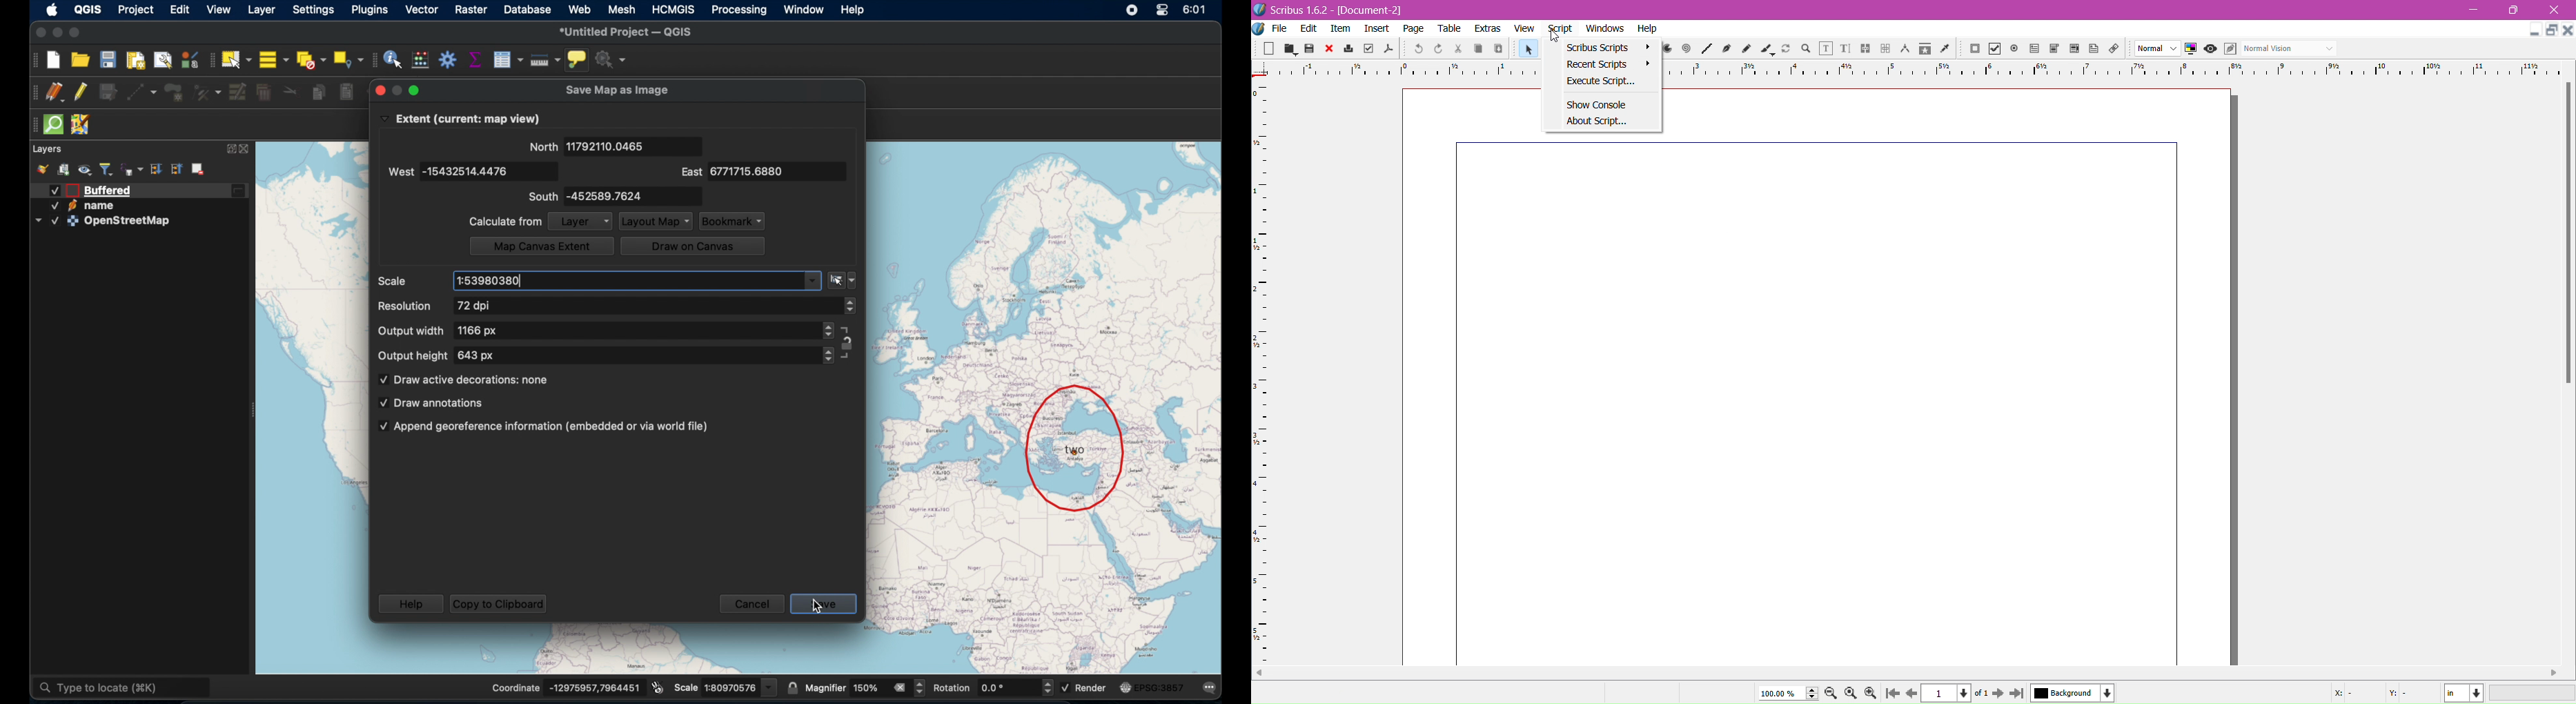 This screenshot has height=728, width=2576. I want to click on Item, so click(1340, 29).